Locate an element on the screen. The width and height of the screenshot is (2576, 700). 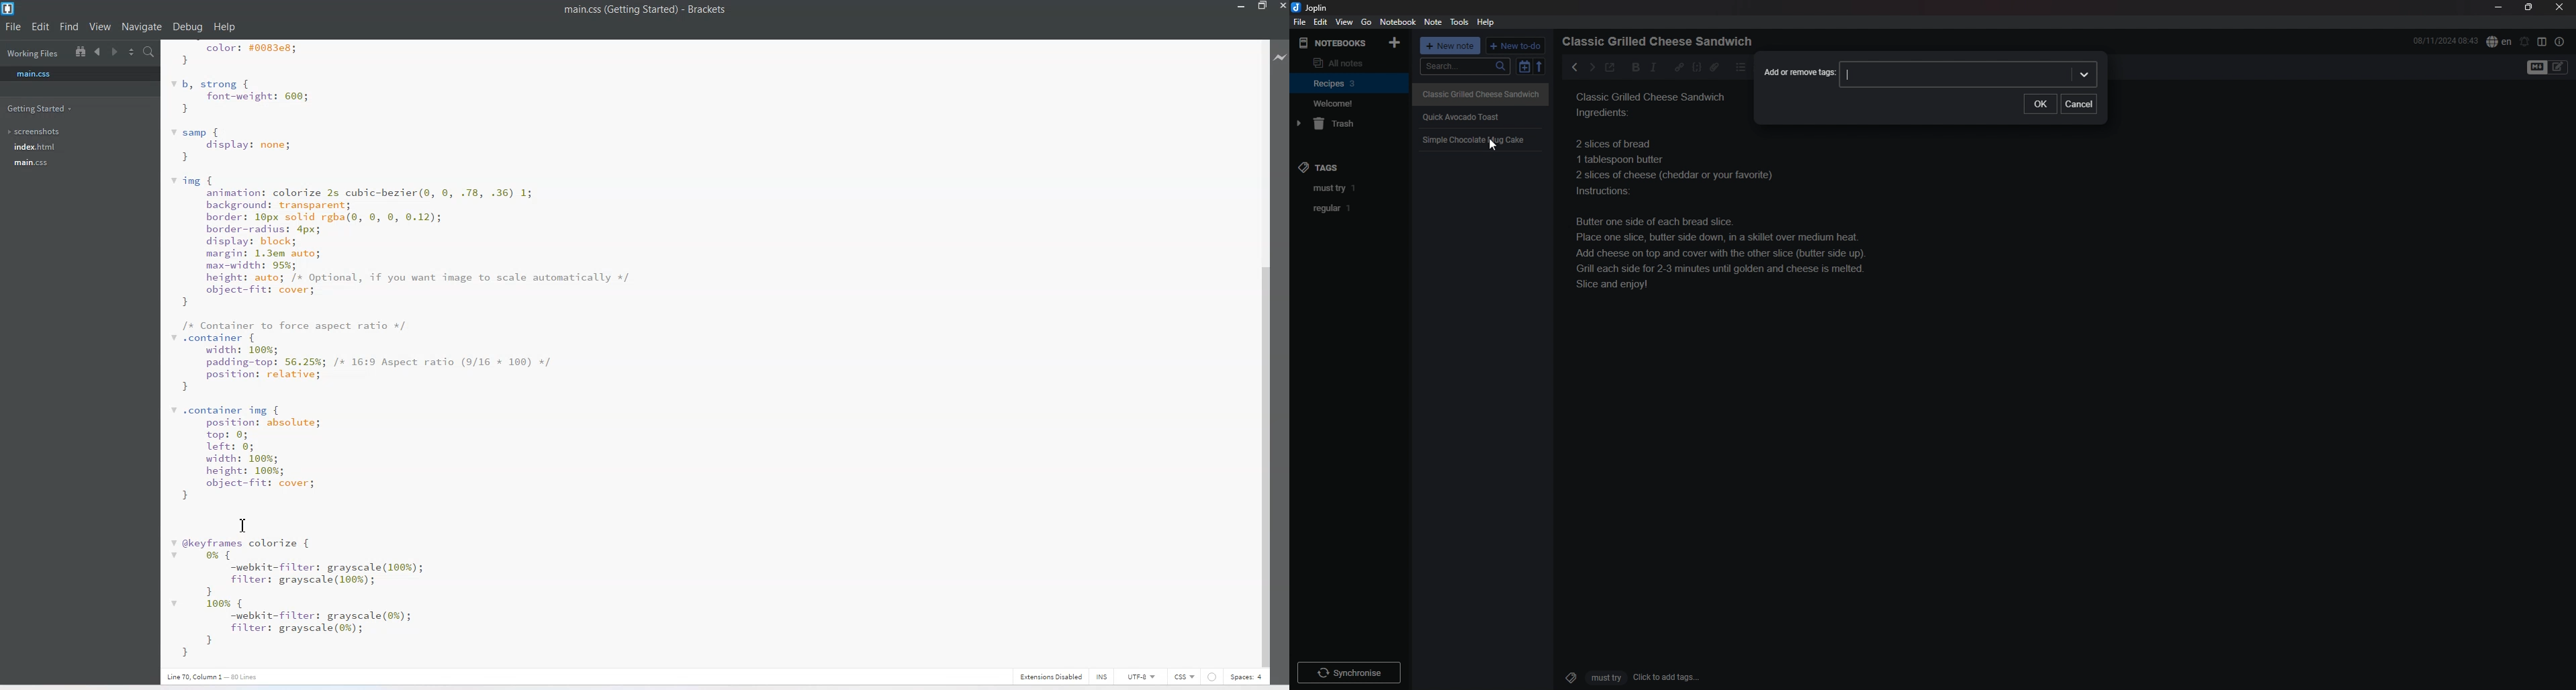
all notes is located at coordinates (1347, 62).